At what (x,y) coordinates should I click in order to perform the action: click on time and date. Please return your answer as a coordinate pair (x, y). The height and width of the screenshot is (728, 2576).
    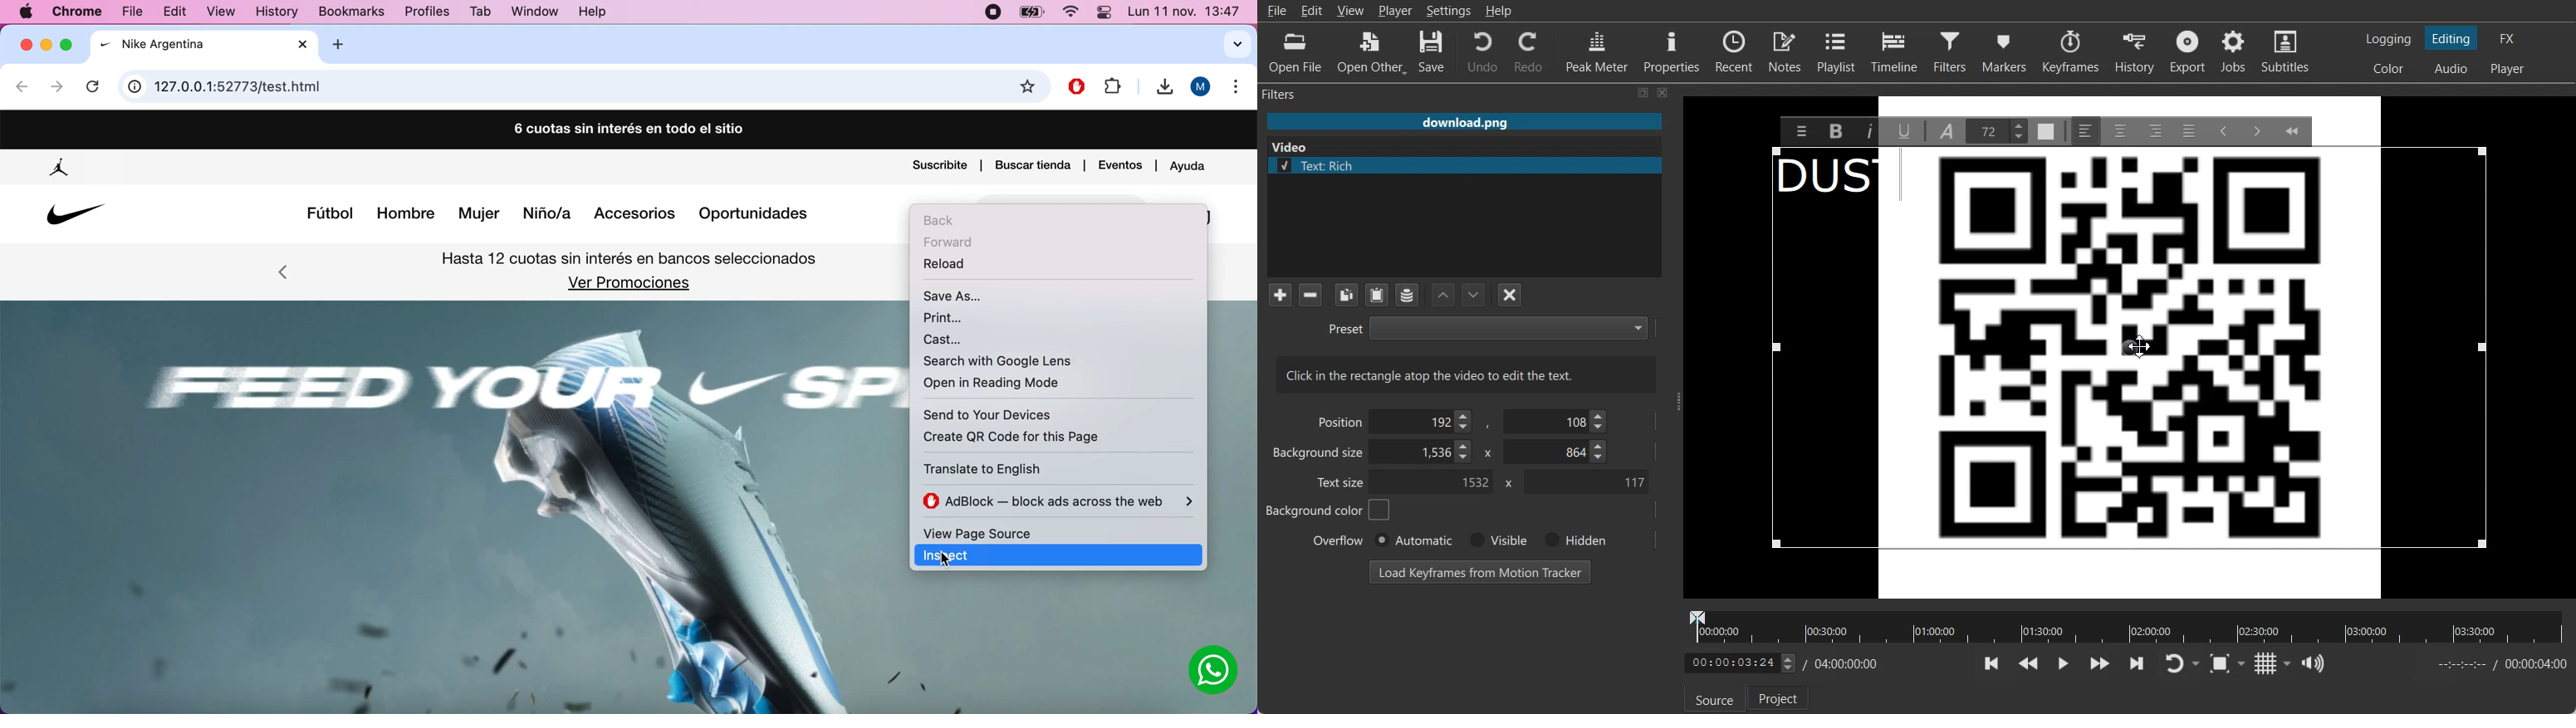
    Looking at the image, I should click on (1185, 13).